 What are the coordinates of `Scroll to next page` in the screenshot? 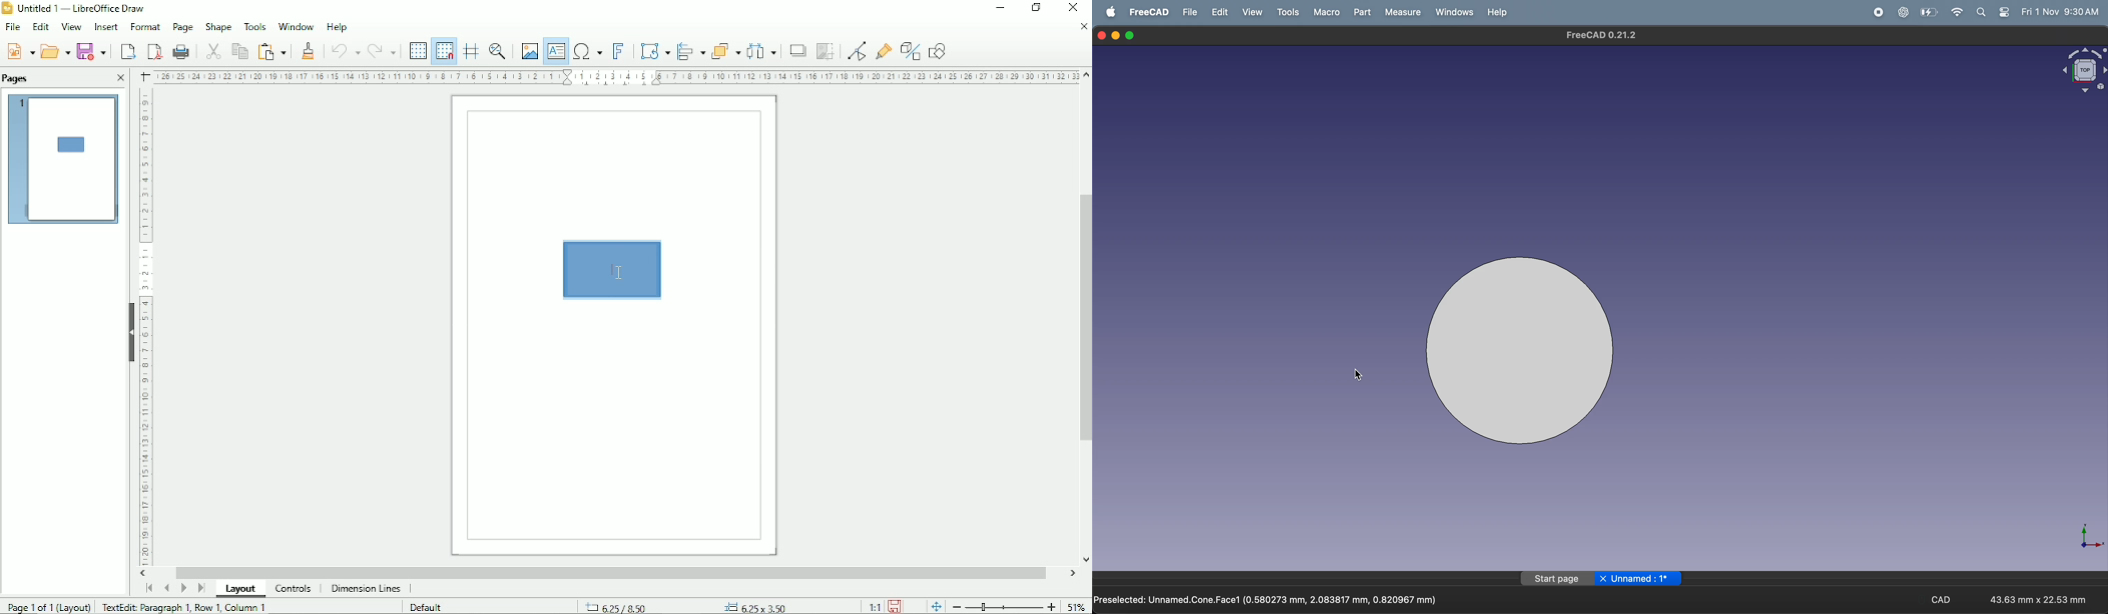 It's located at (183, 588).